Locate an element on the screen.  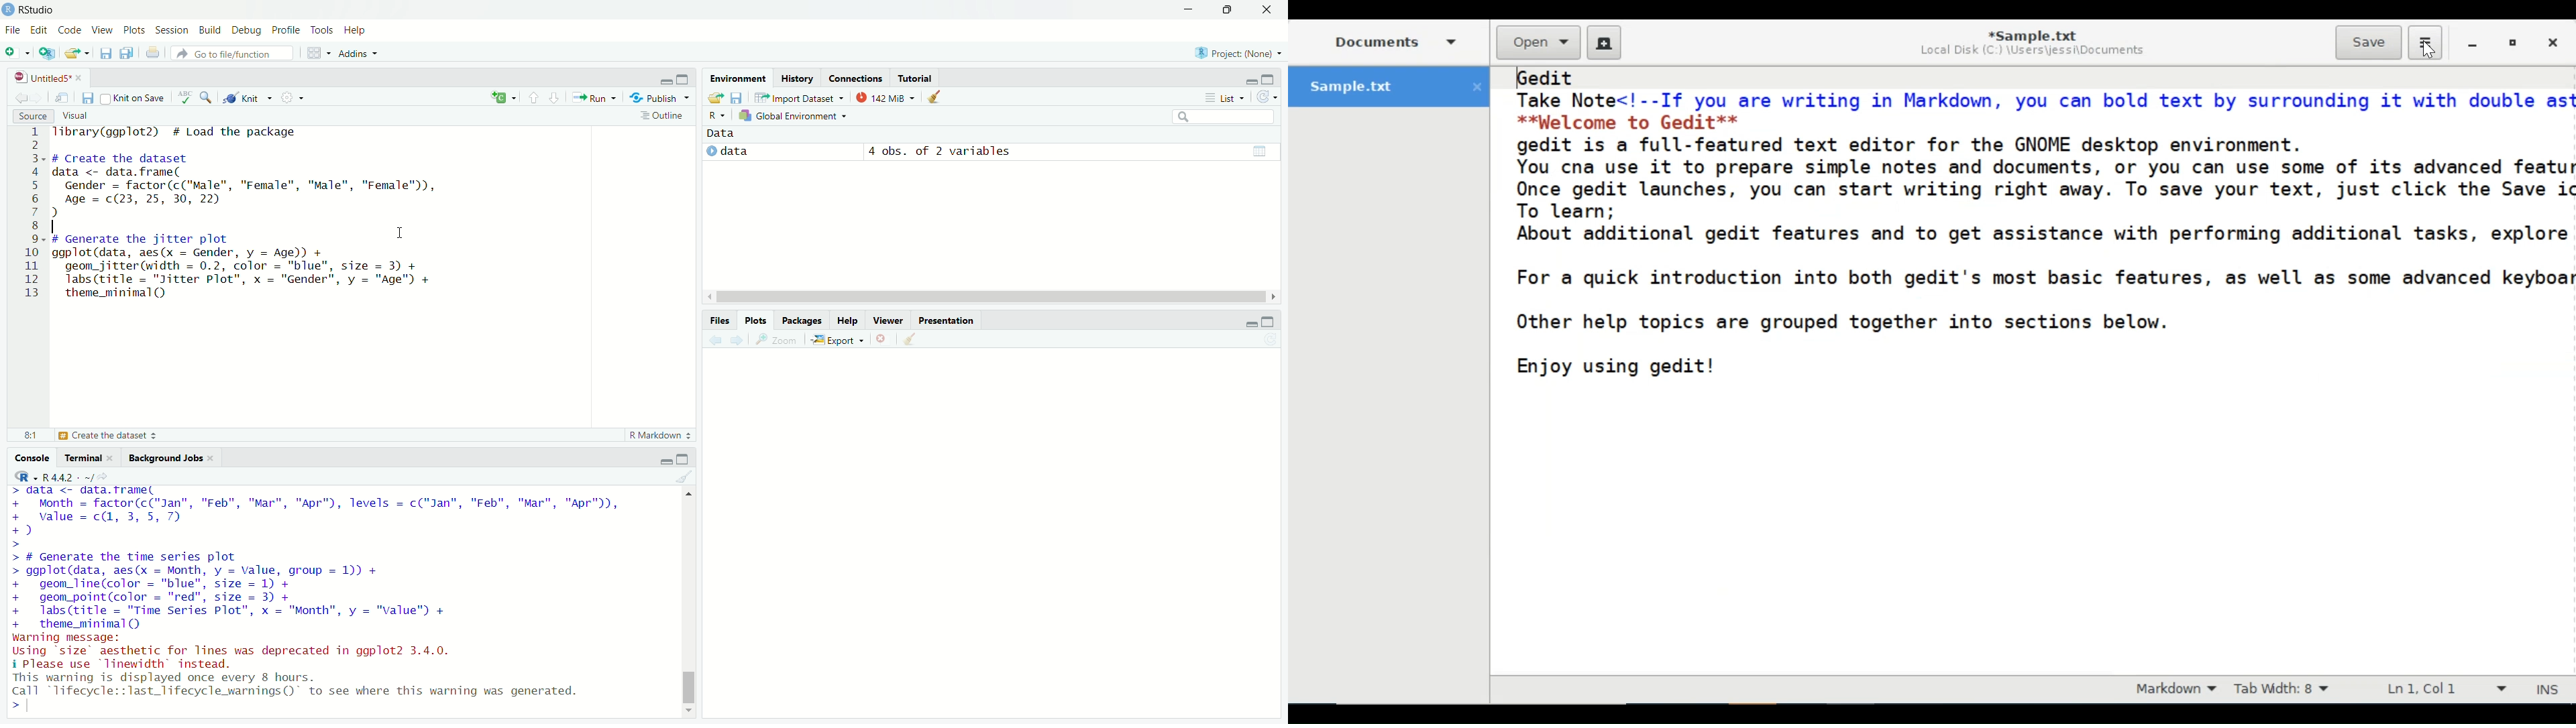
terminal is located at coordinates (80, 457).